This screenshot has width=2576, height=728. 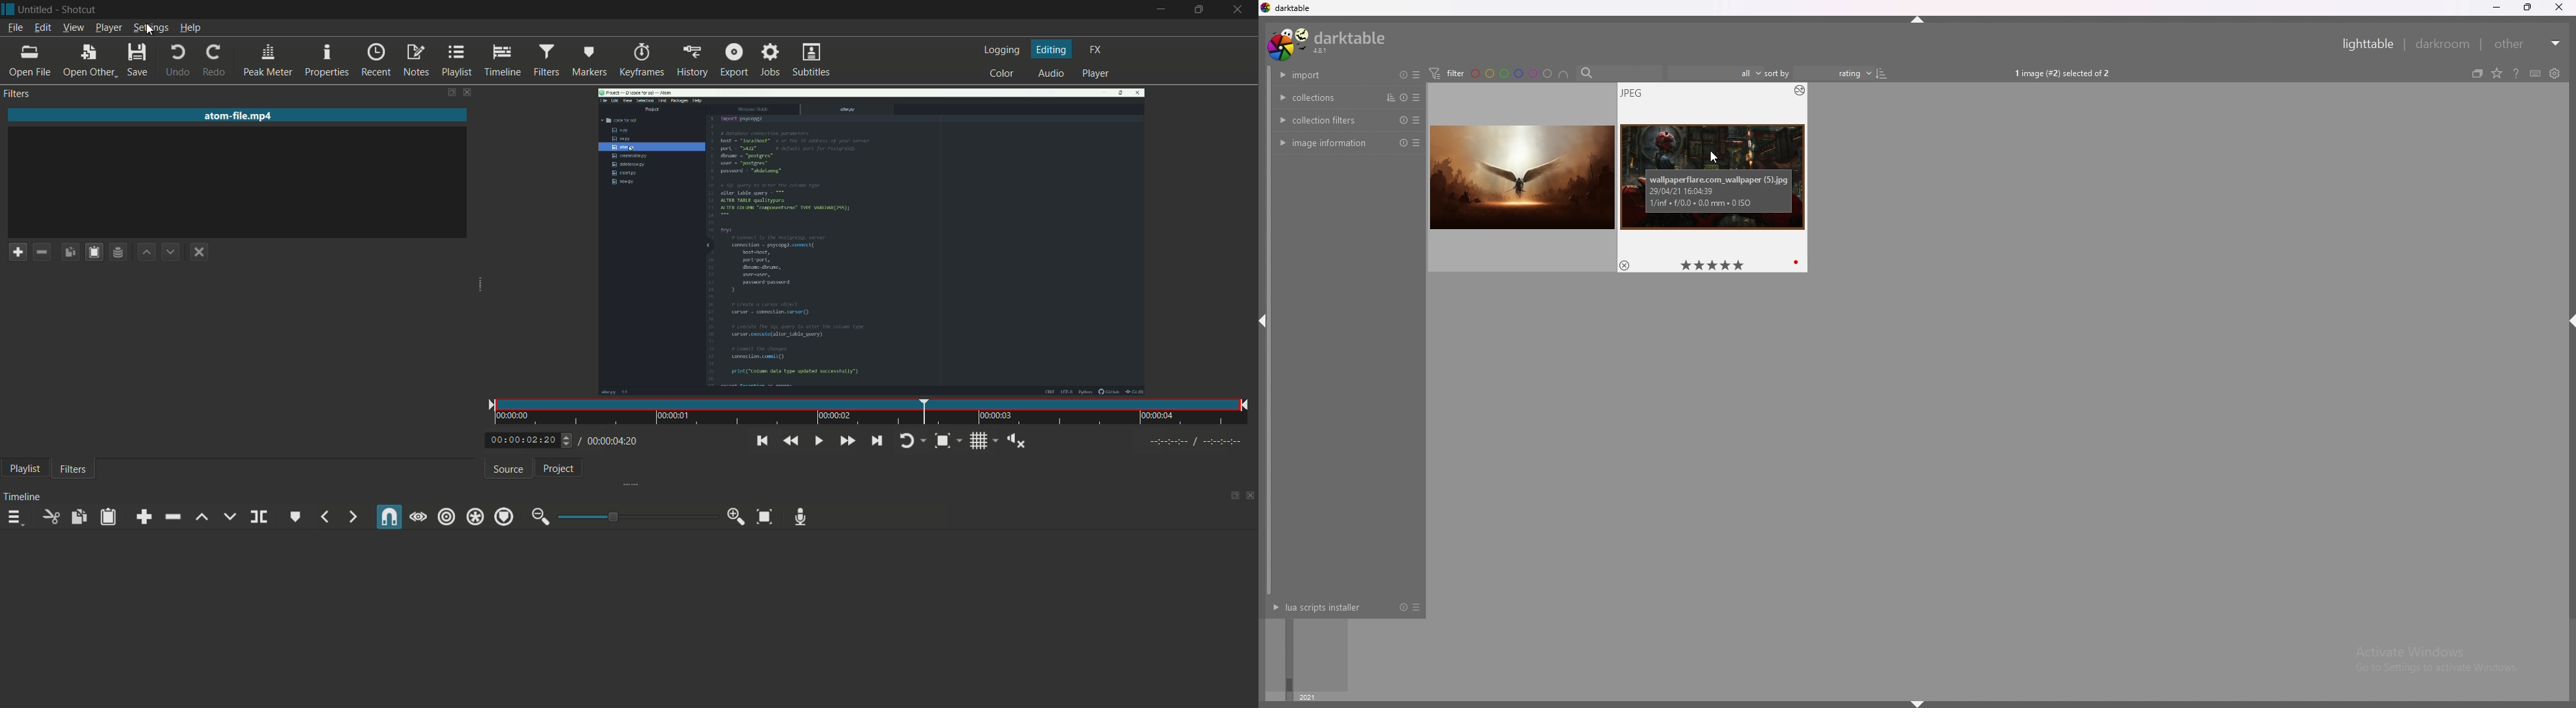 What do you see at coordinates (1287, 8) in the screenshot?
I see `darktable` at bounding box center [1287, 8].